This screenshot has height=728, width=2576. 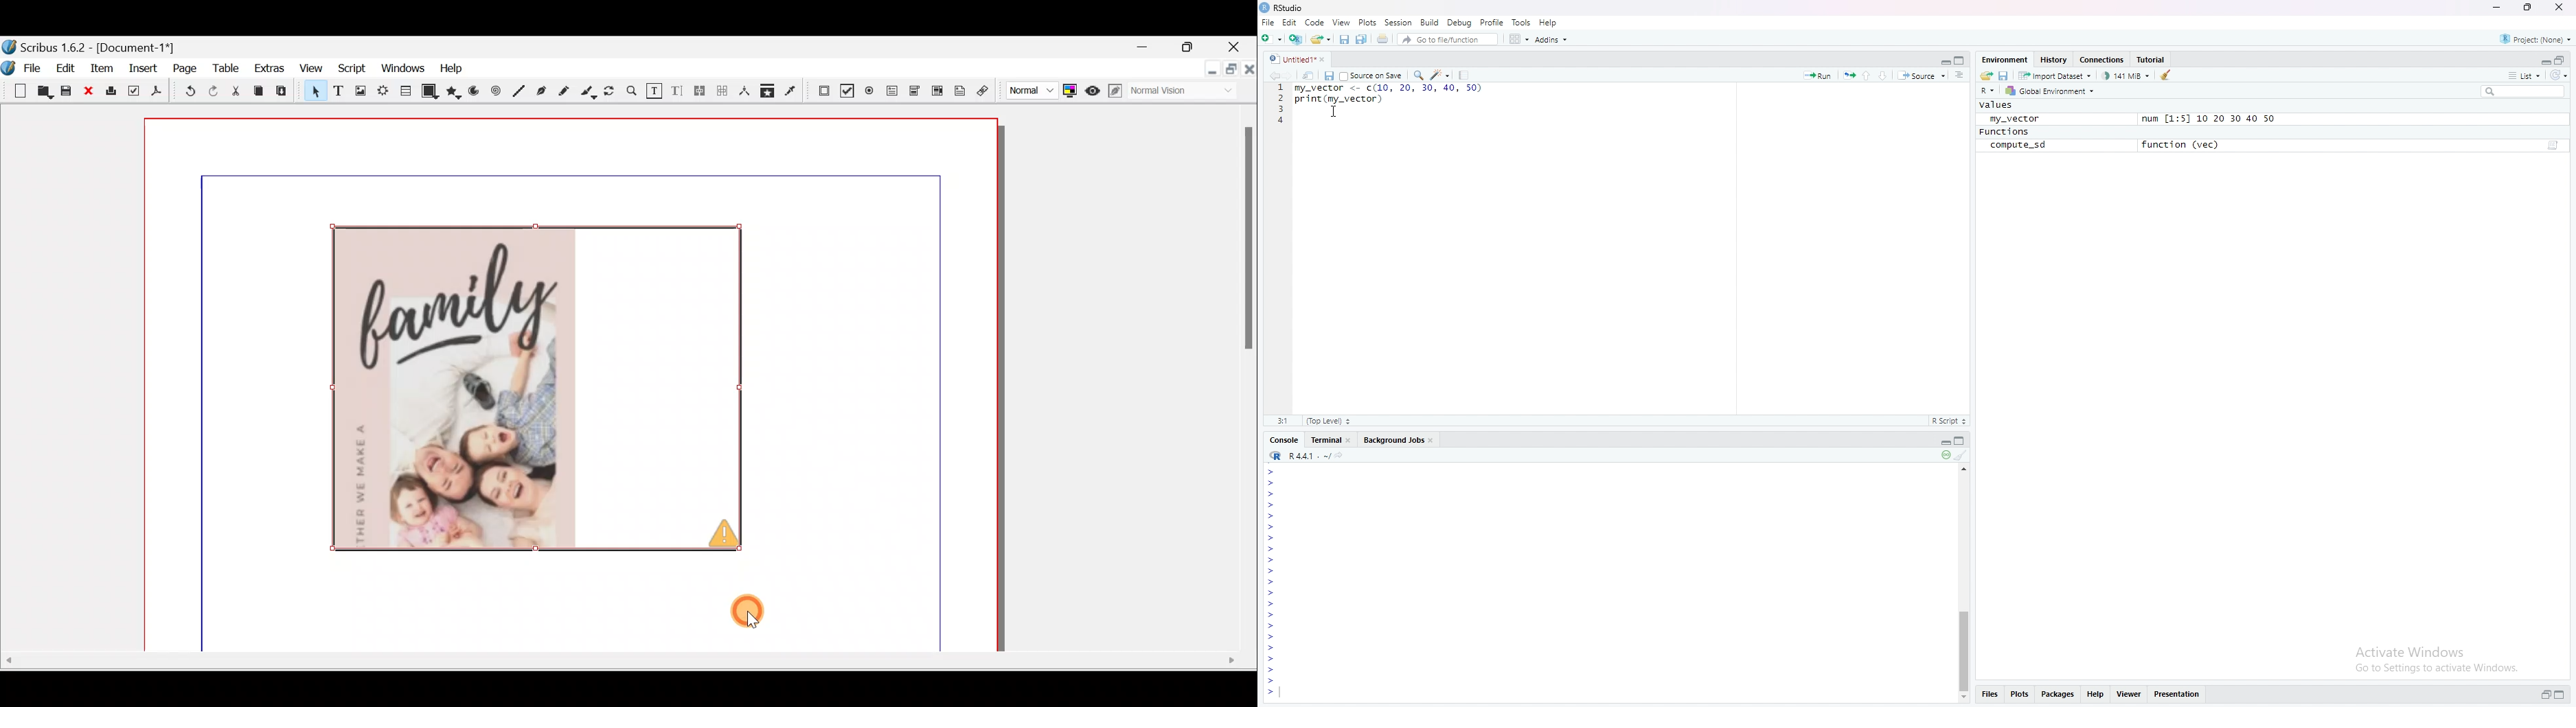 I want to click on Prompt cursor, so click(x=1271, y=527).